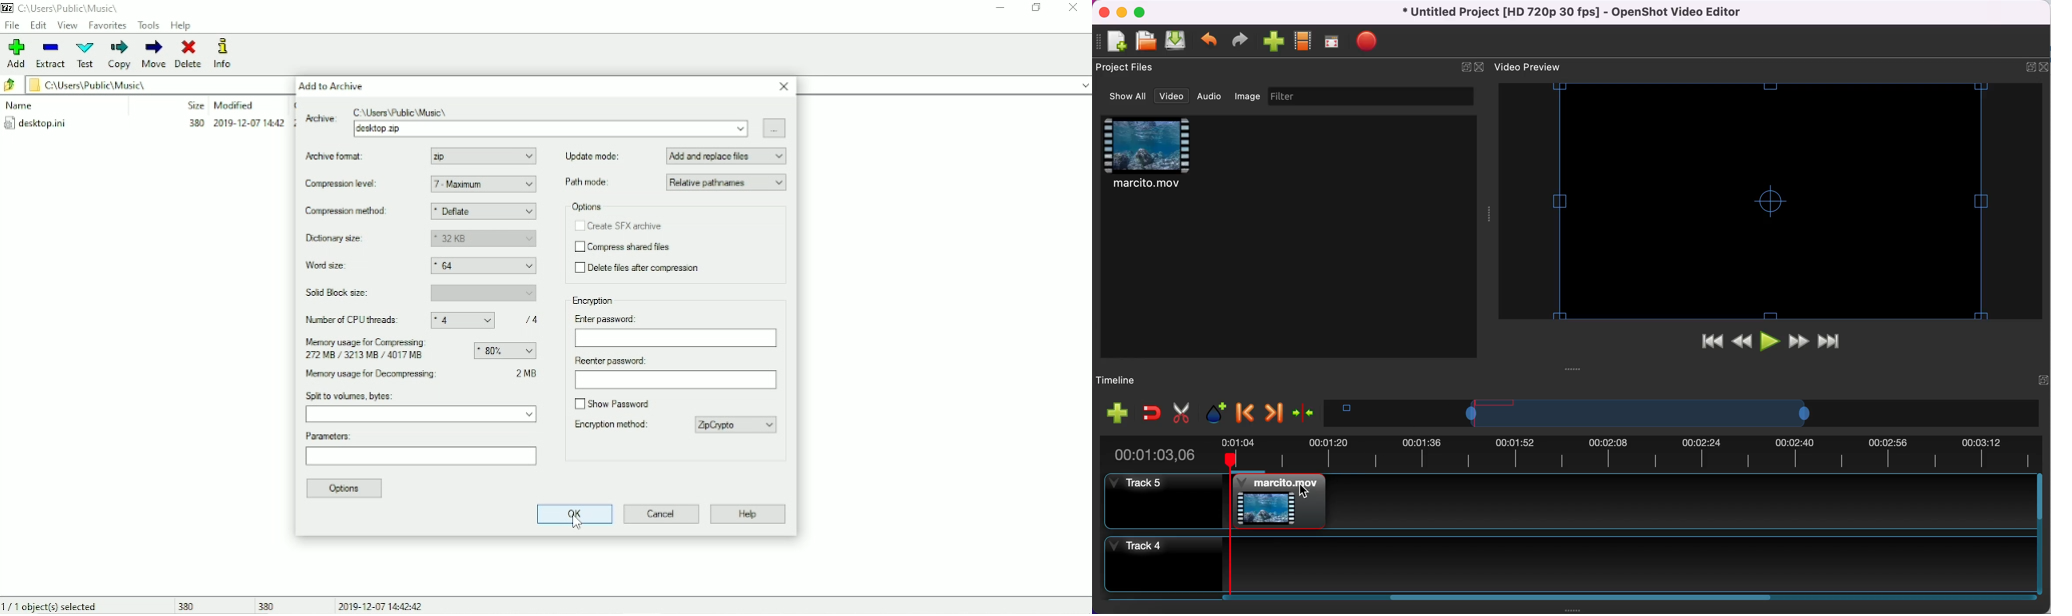 The width and height of the screenshot is (2072, 616). What do you see at coordinates (65, 8) in the screenshot?
I see `Location` at bounding box center [65, 8].